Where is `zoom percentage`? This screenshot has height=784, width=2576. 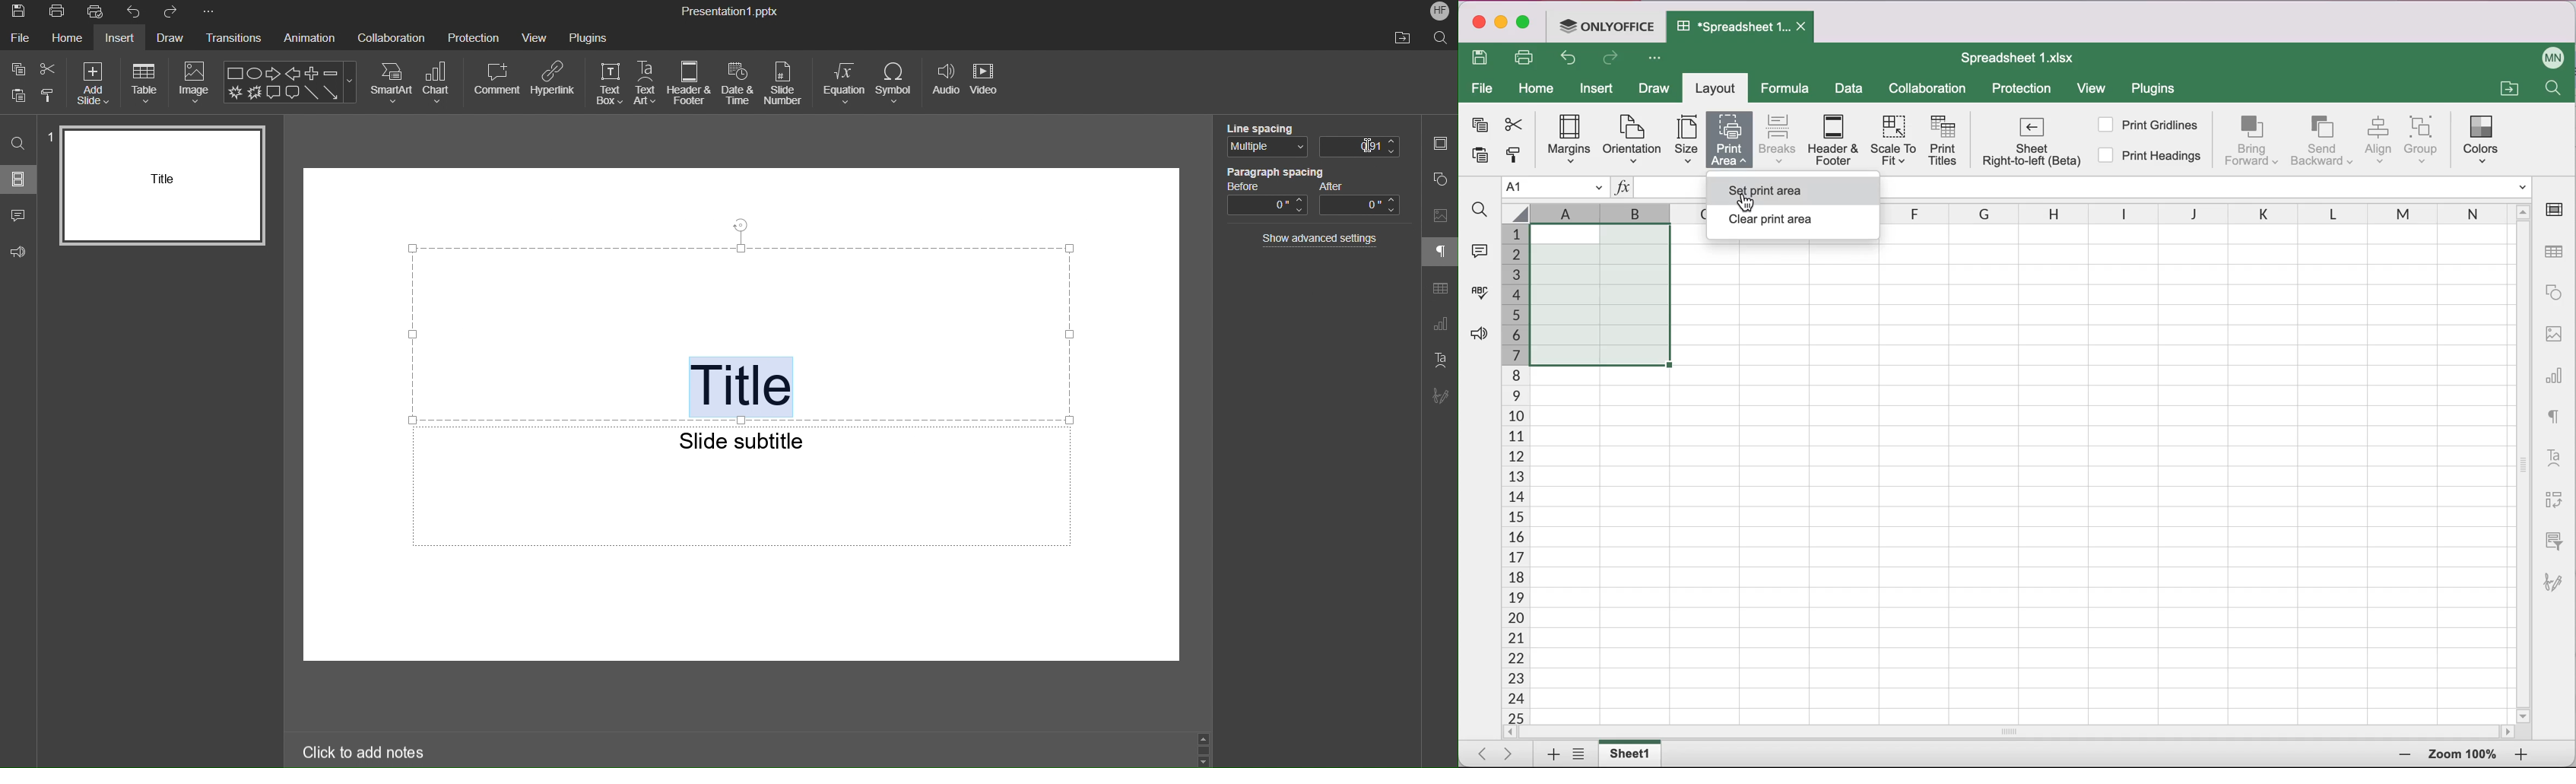
zoom percentage is located at coordinates (2463, 756).